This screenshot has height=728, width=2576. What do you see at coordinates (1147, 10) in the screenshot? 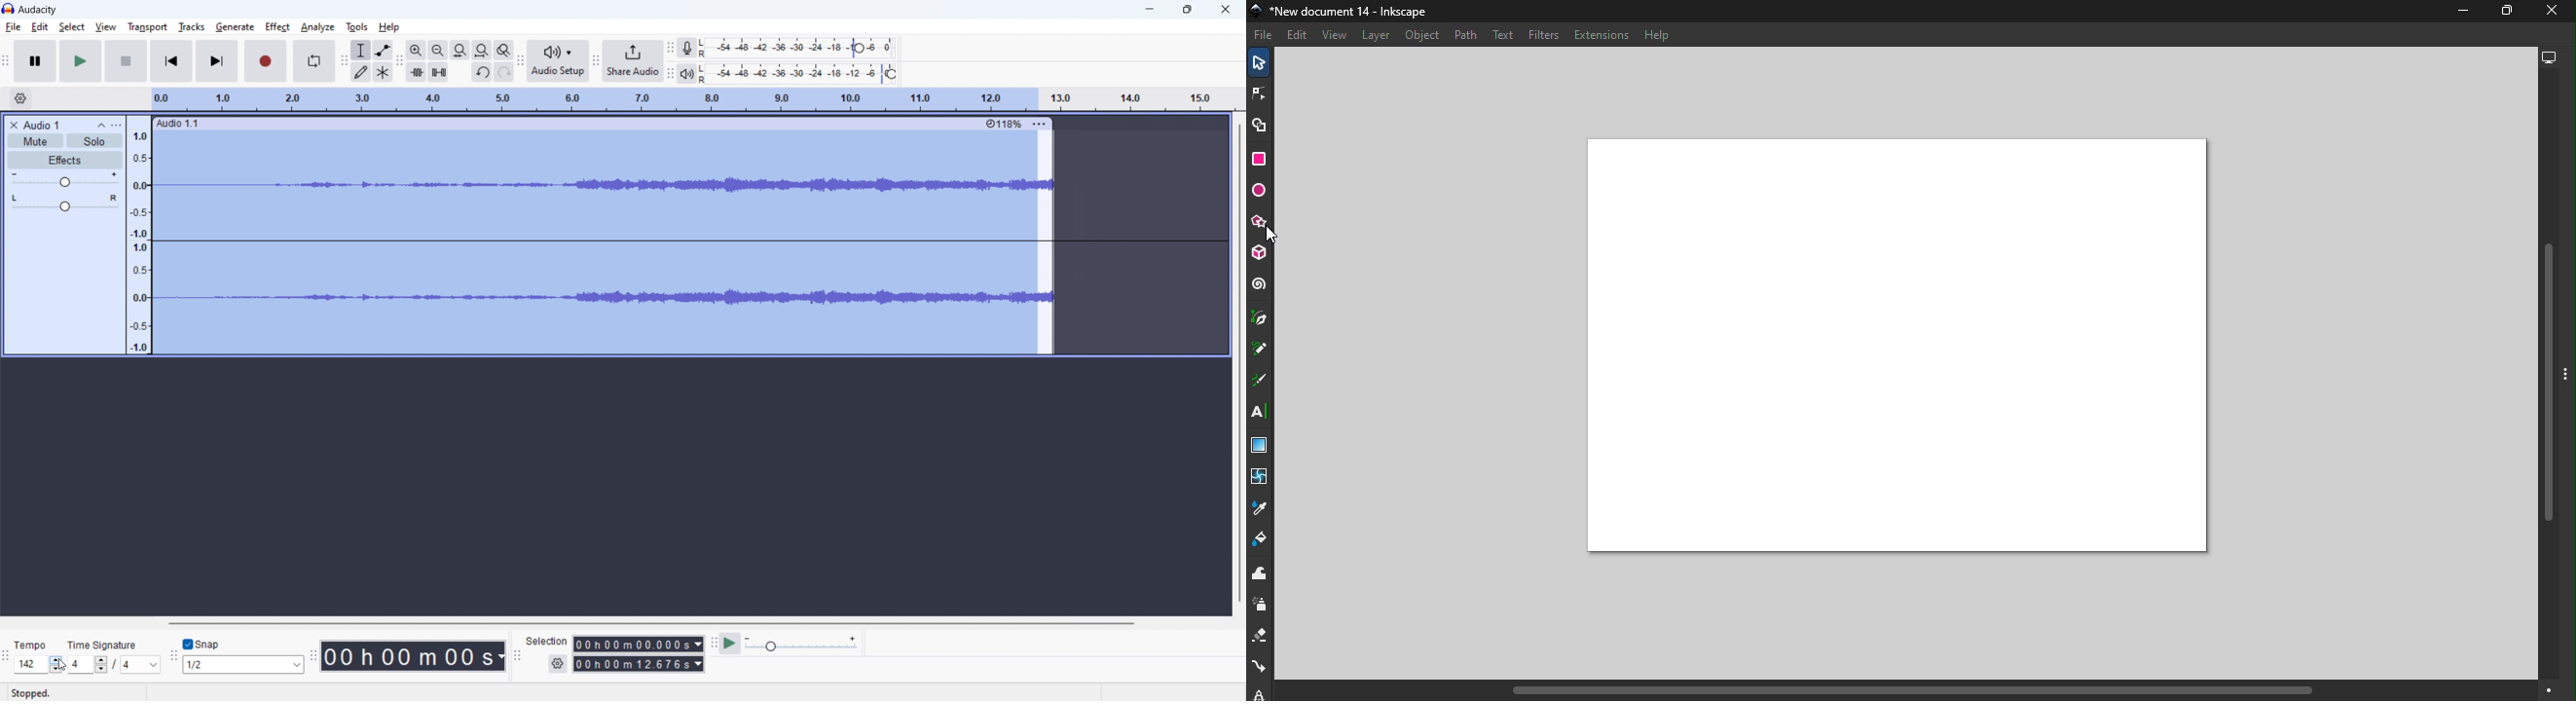
I see `Minimize` at bounding box center [1147, 10].